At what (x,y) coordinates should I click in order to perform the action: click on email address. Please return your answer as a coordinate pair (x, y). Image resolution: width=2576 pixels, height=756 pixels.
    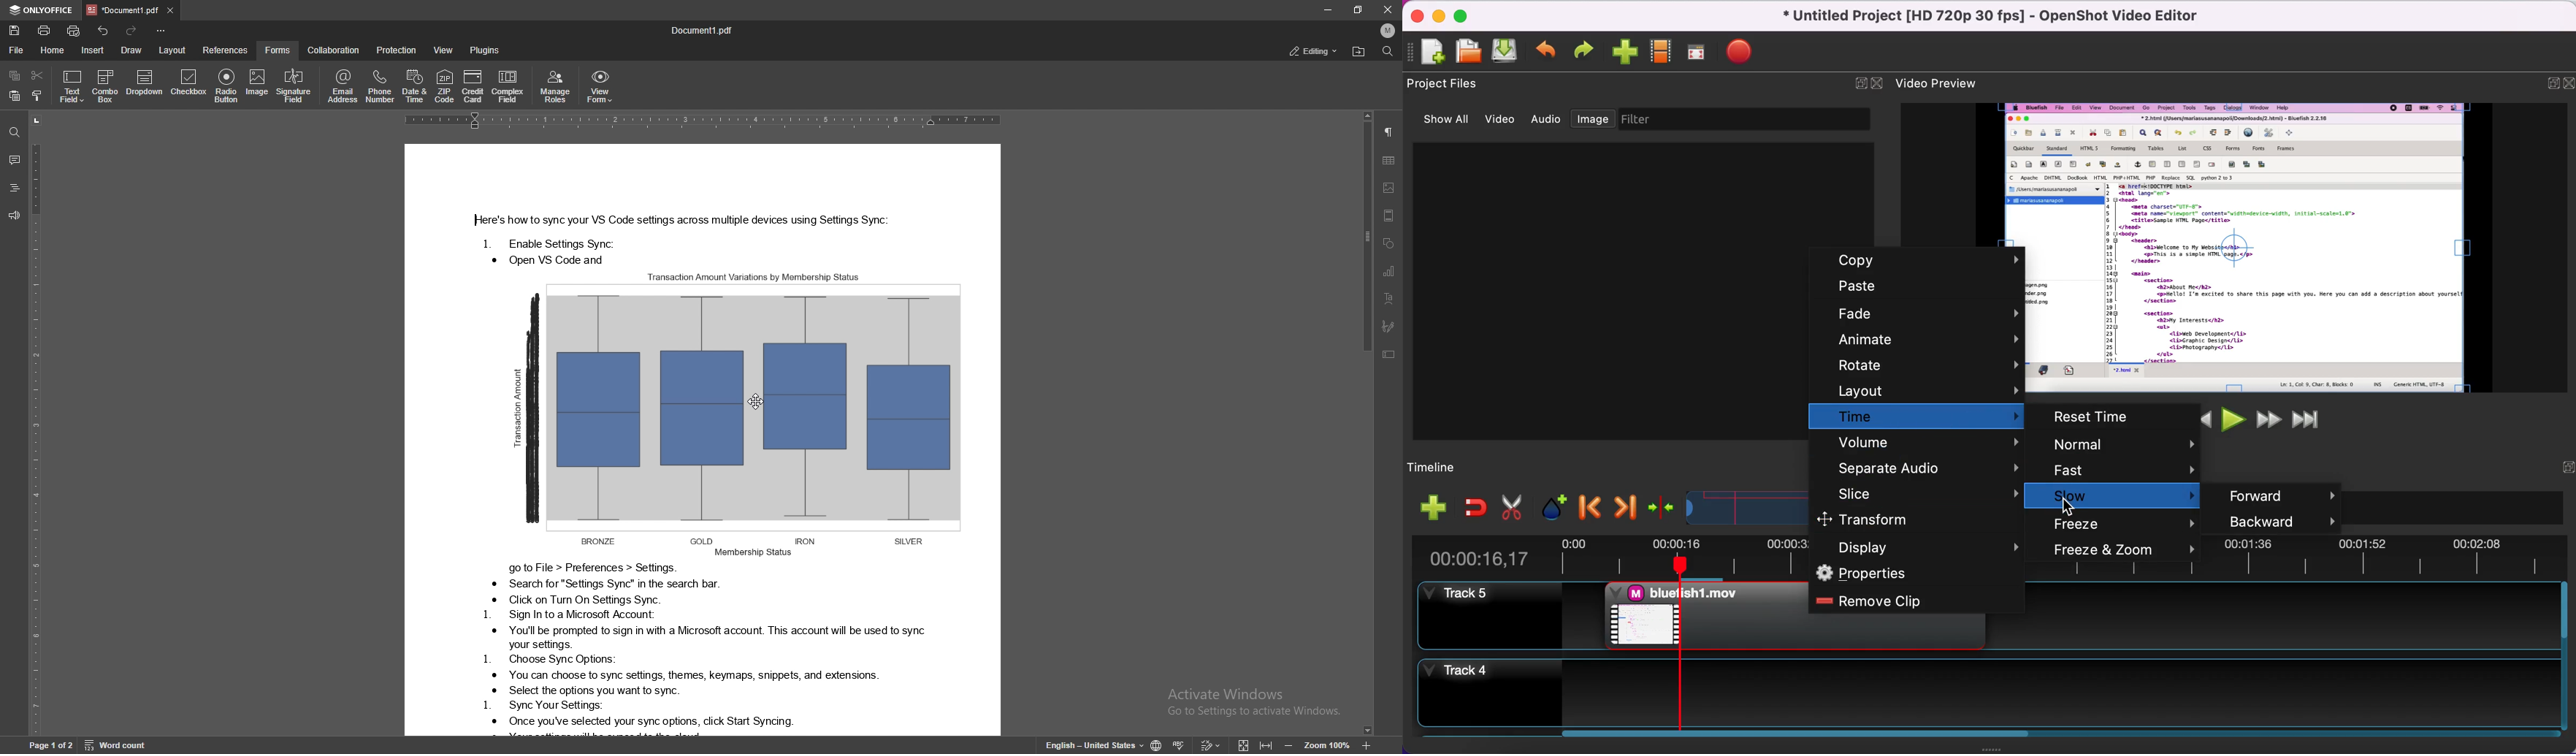
    Looking at the image, I should click on (343, 85).